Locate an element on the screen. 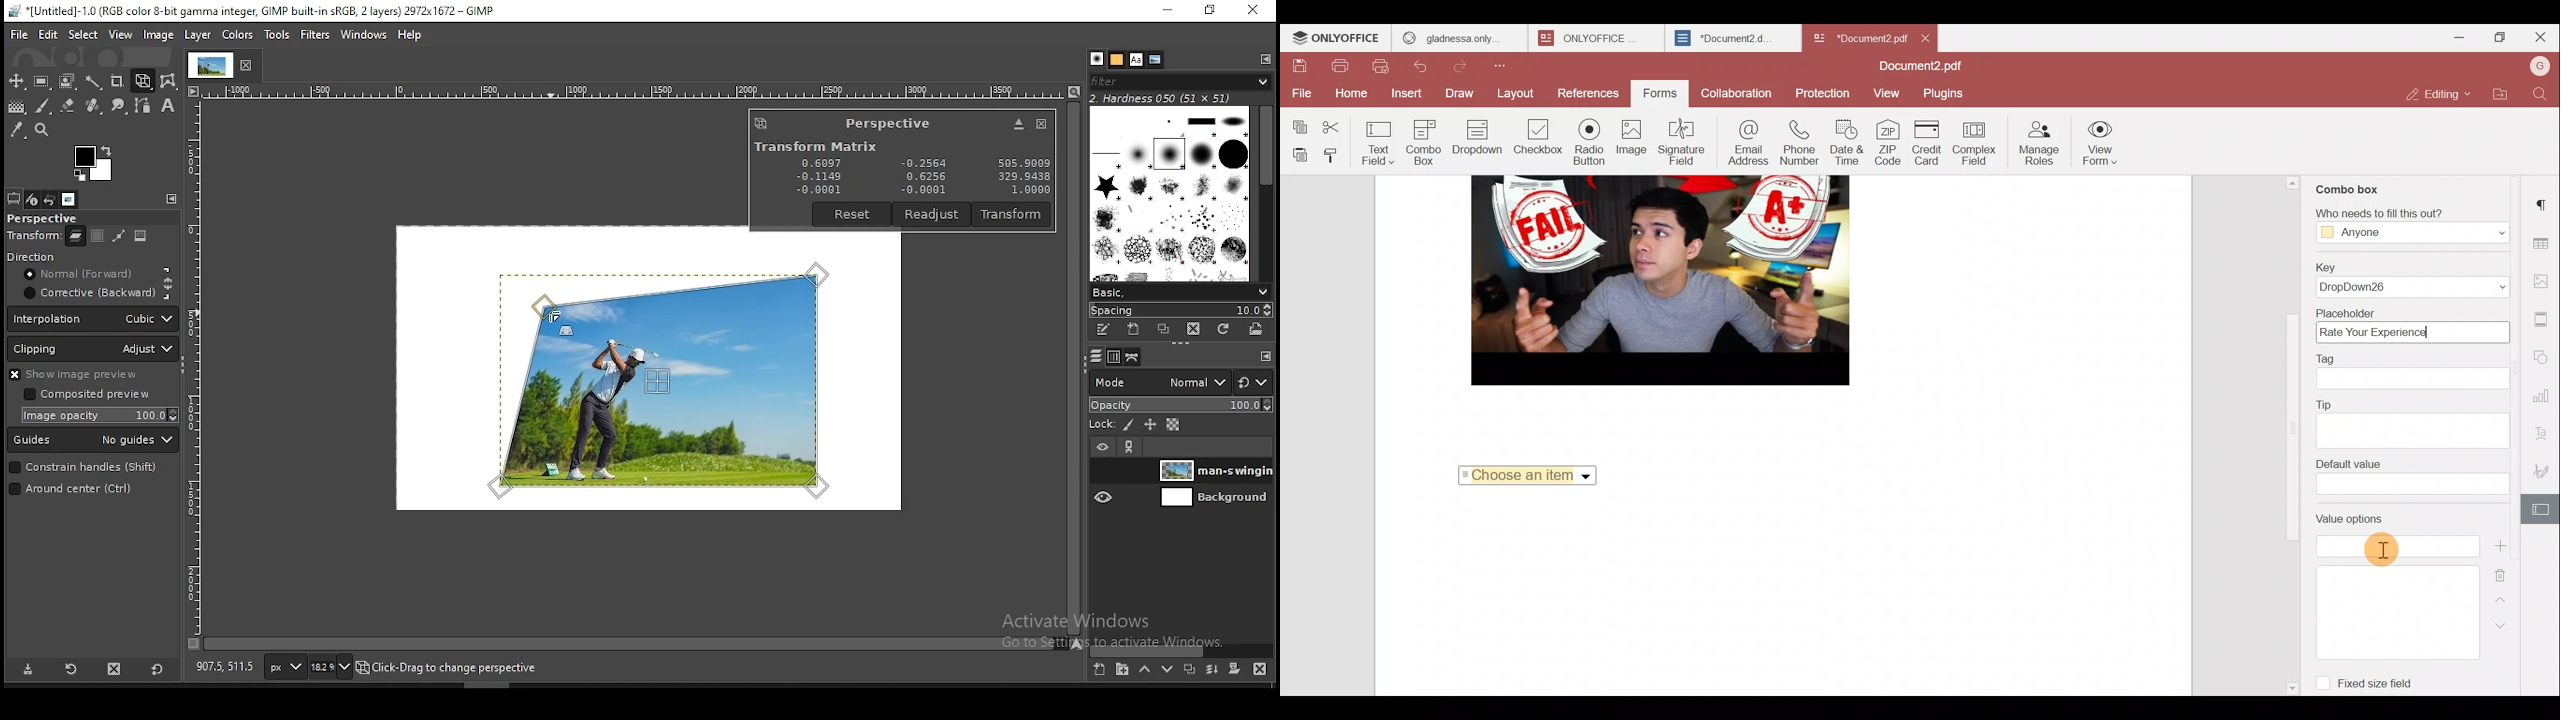 This screenshot has height=728, width=2576. Print file is located at coordinates (1340, 68).